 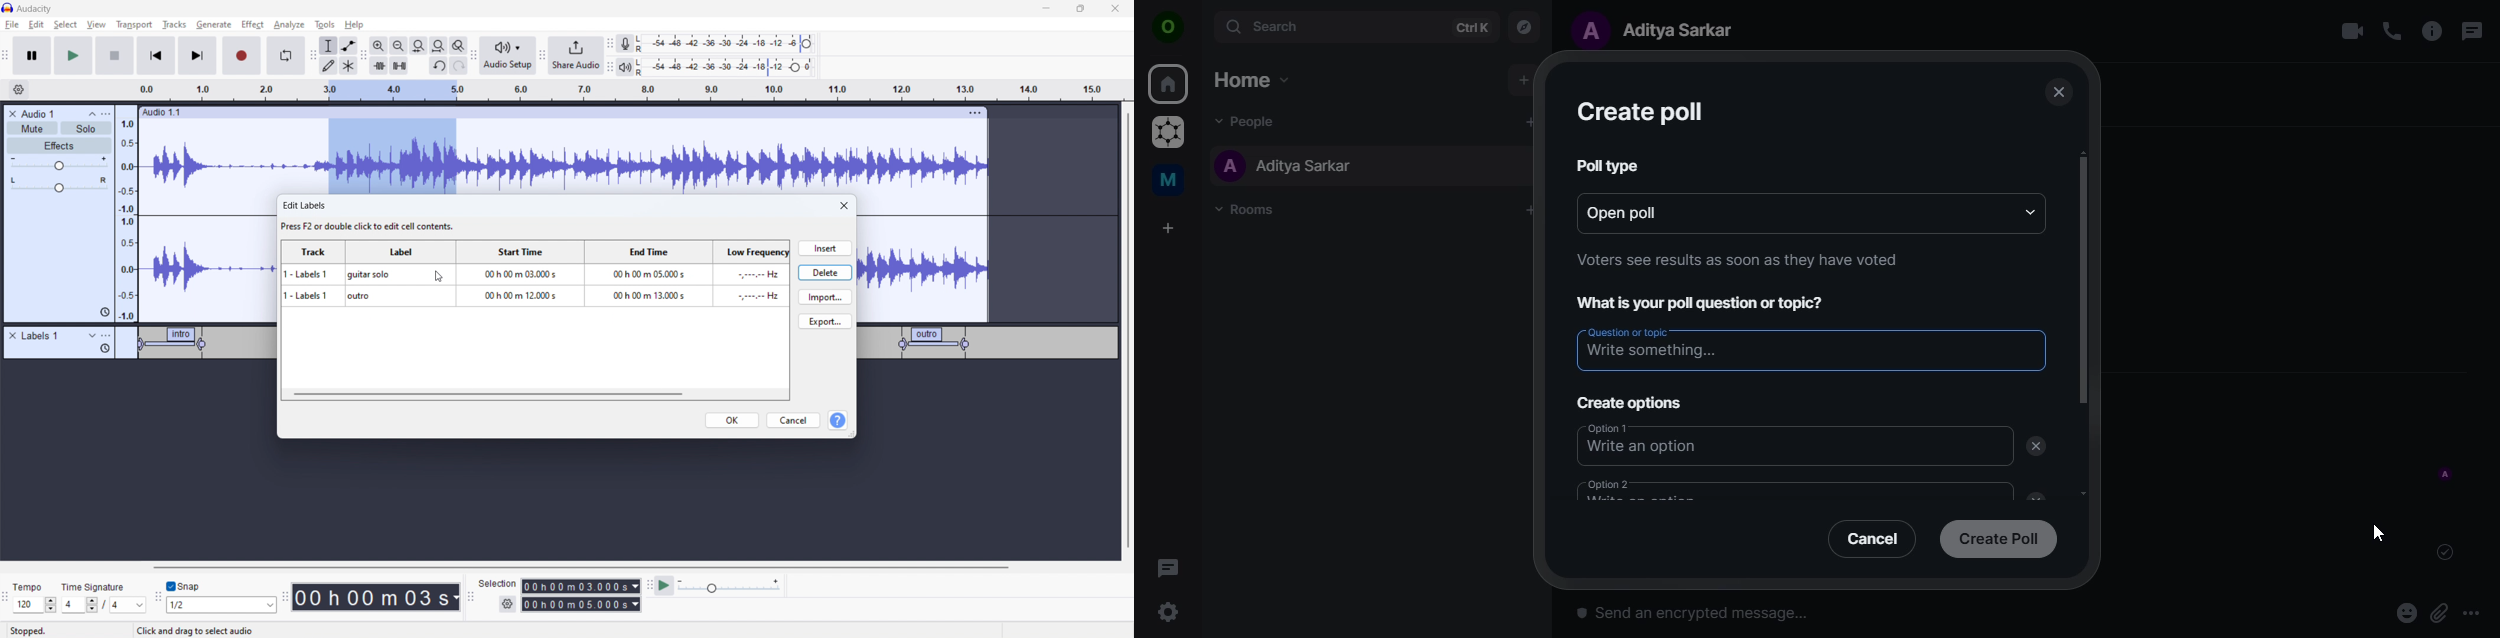 What do you see at coordinates (1171, 229) in the screenshot?
I see `create a space` at bounding box center [1171, 229].